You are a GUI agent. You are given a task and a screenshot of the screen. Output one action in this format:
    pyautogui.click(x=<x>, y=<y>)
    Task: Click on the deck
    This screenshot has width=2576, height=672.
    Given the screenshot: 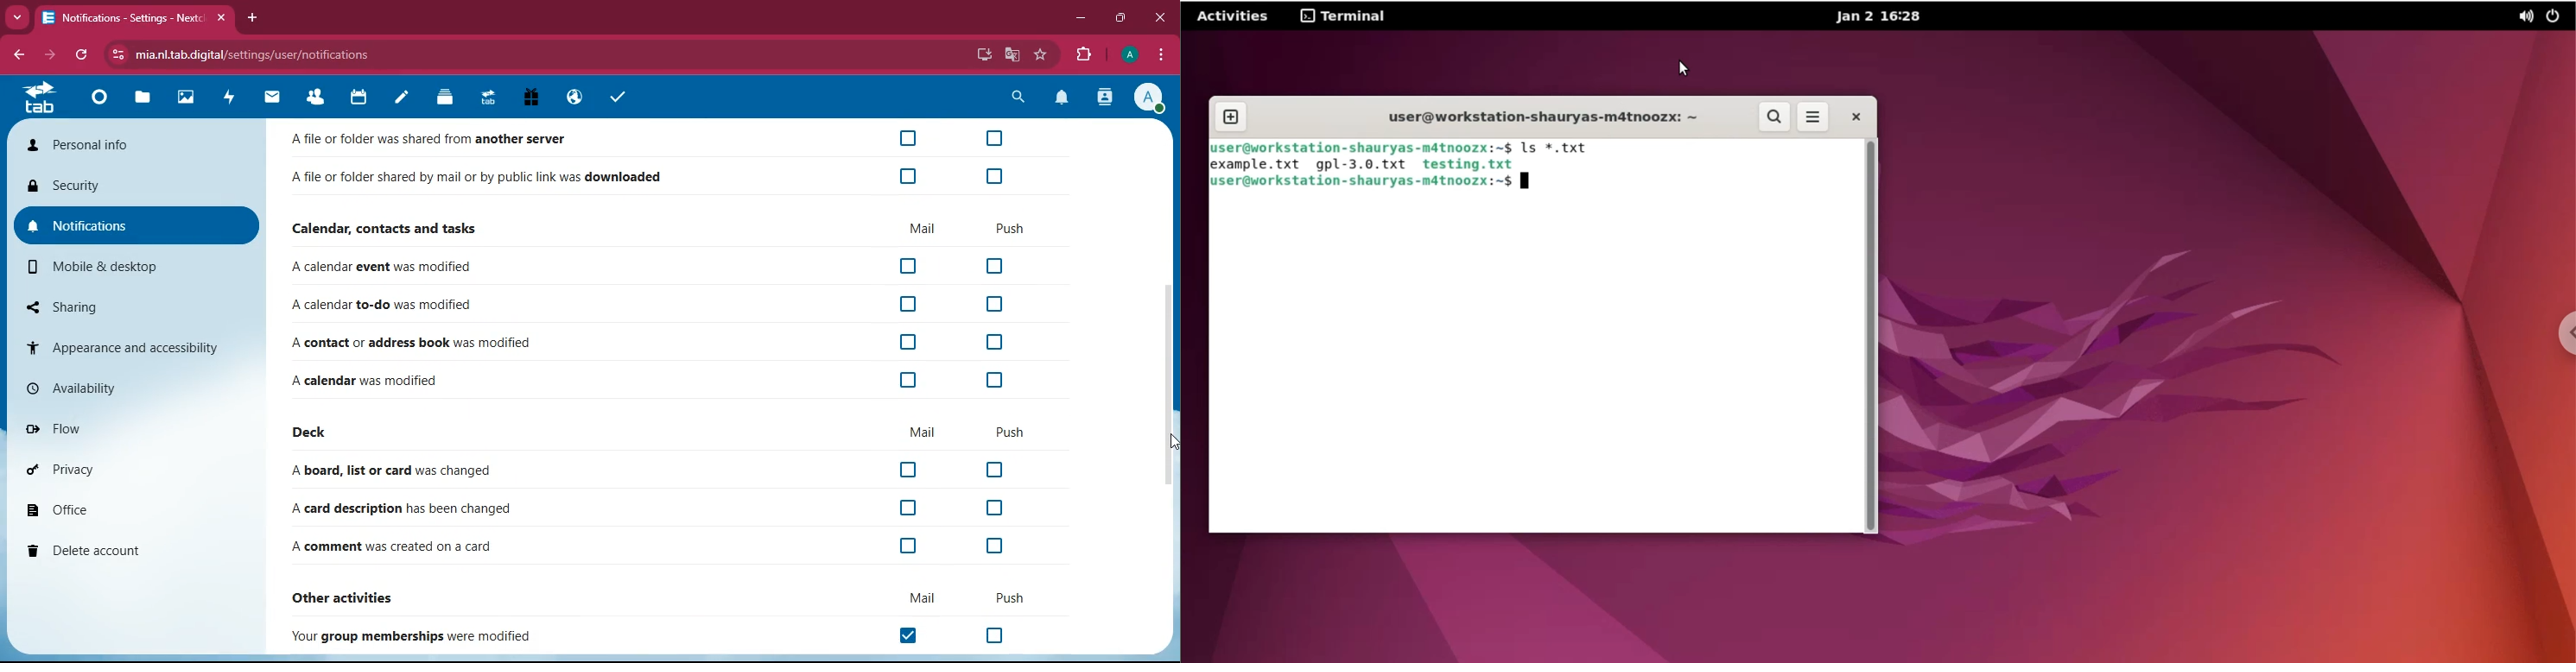 What is the action you would take?
    pyautogui.click(x=314, y=433)
    